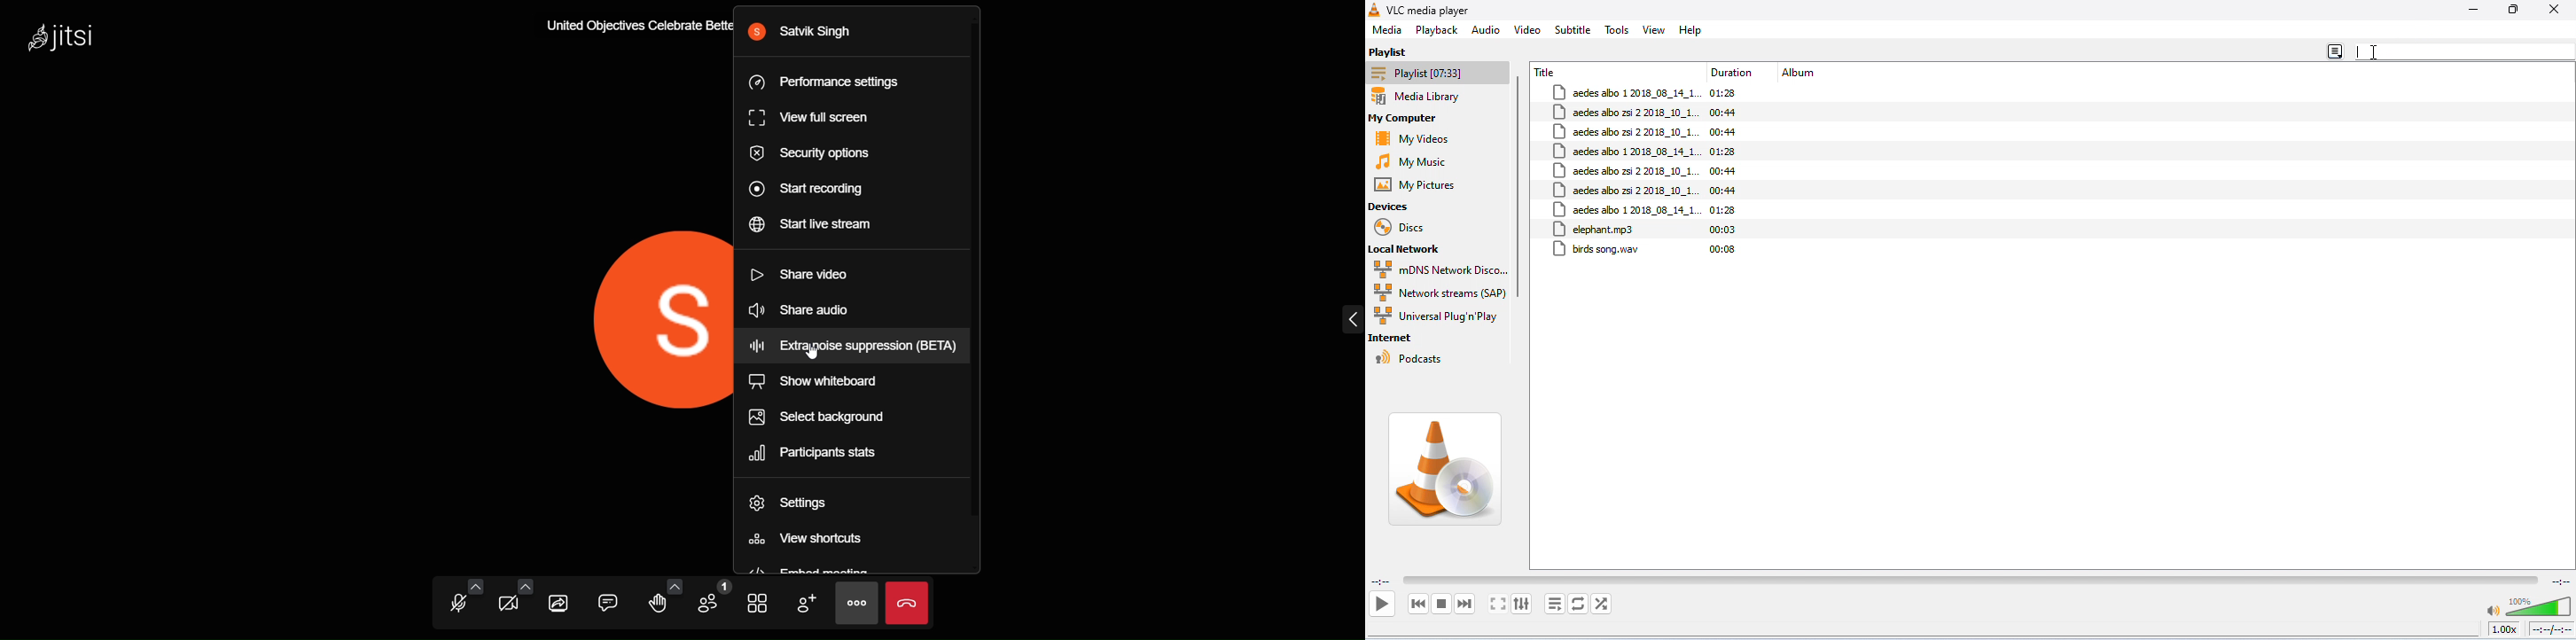  What do you see at coordinates (1625, 132) in the screenshot?
I see `aedes albo zsi 2 2018_08_10_1` at bounding box center [1625, 132].